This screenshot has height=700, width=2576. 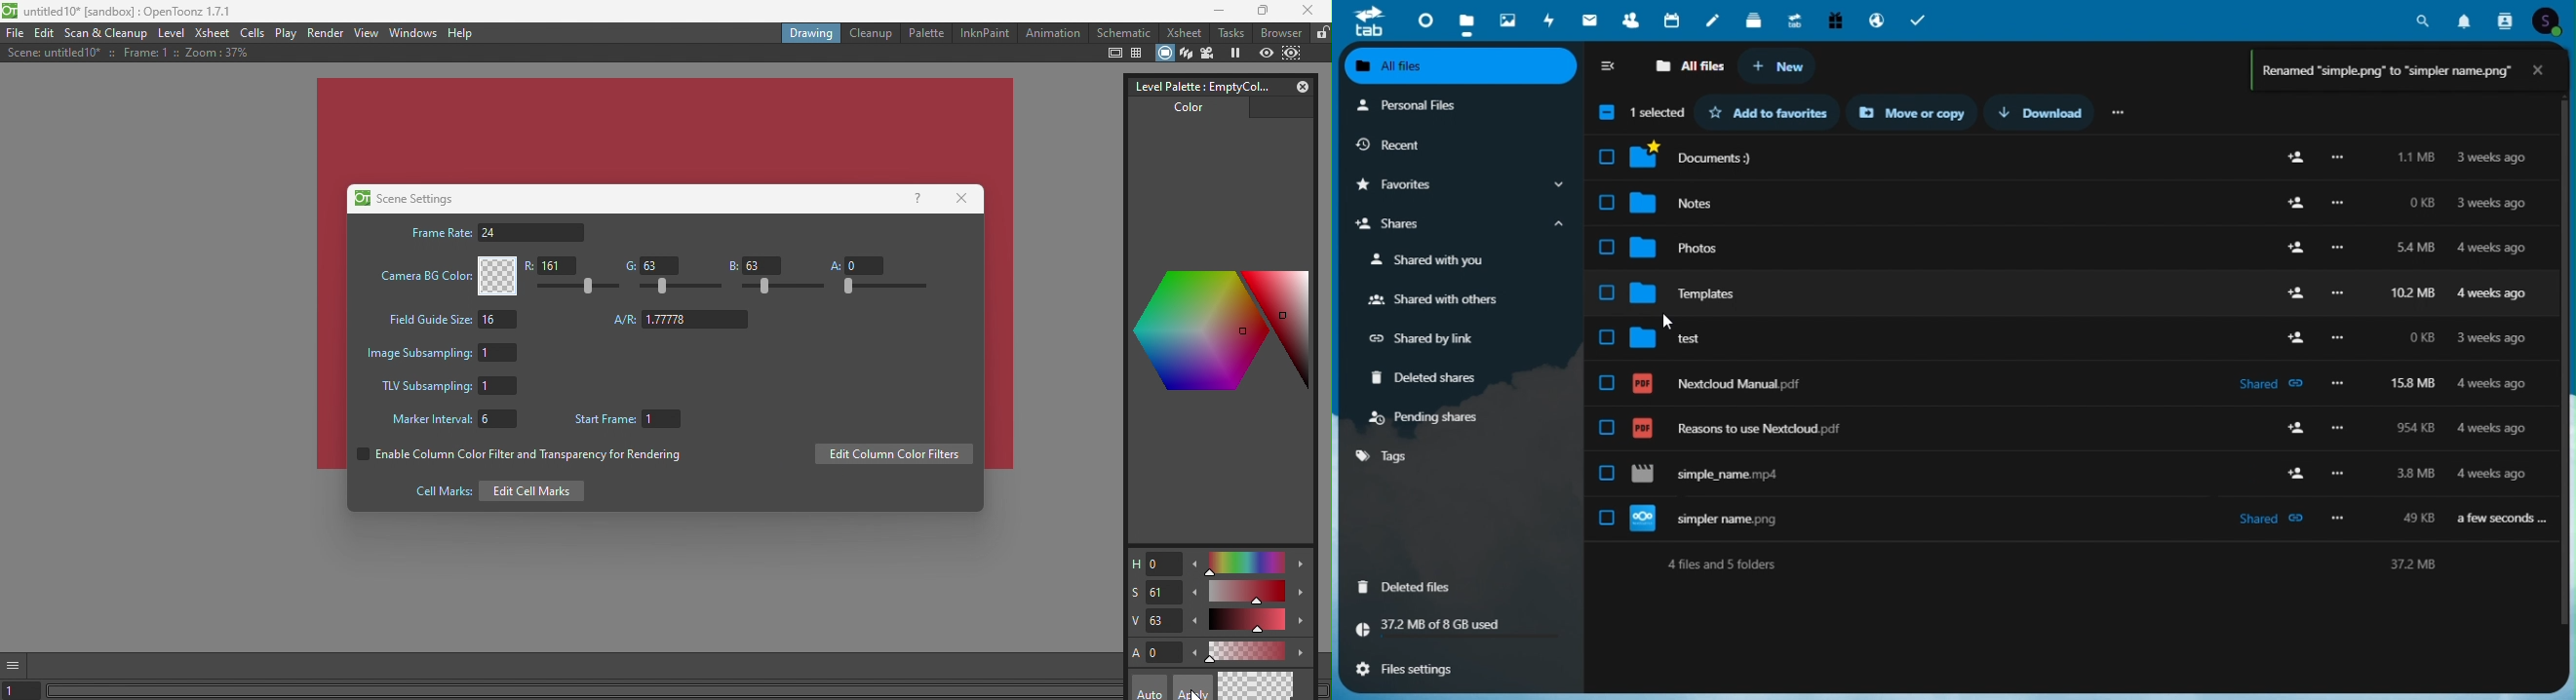 I want to click on 3D view, so click(x=1185, y=52).